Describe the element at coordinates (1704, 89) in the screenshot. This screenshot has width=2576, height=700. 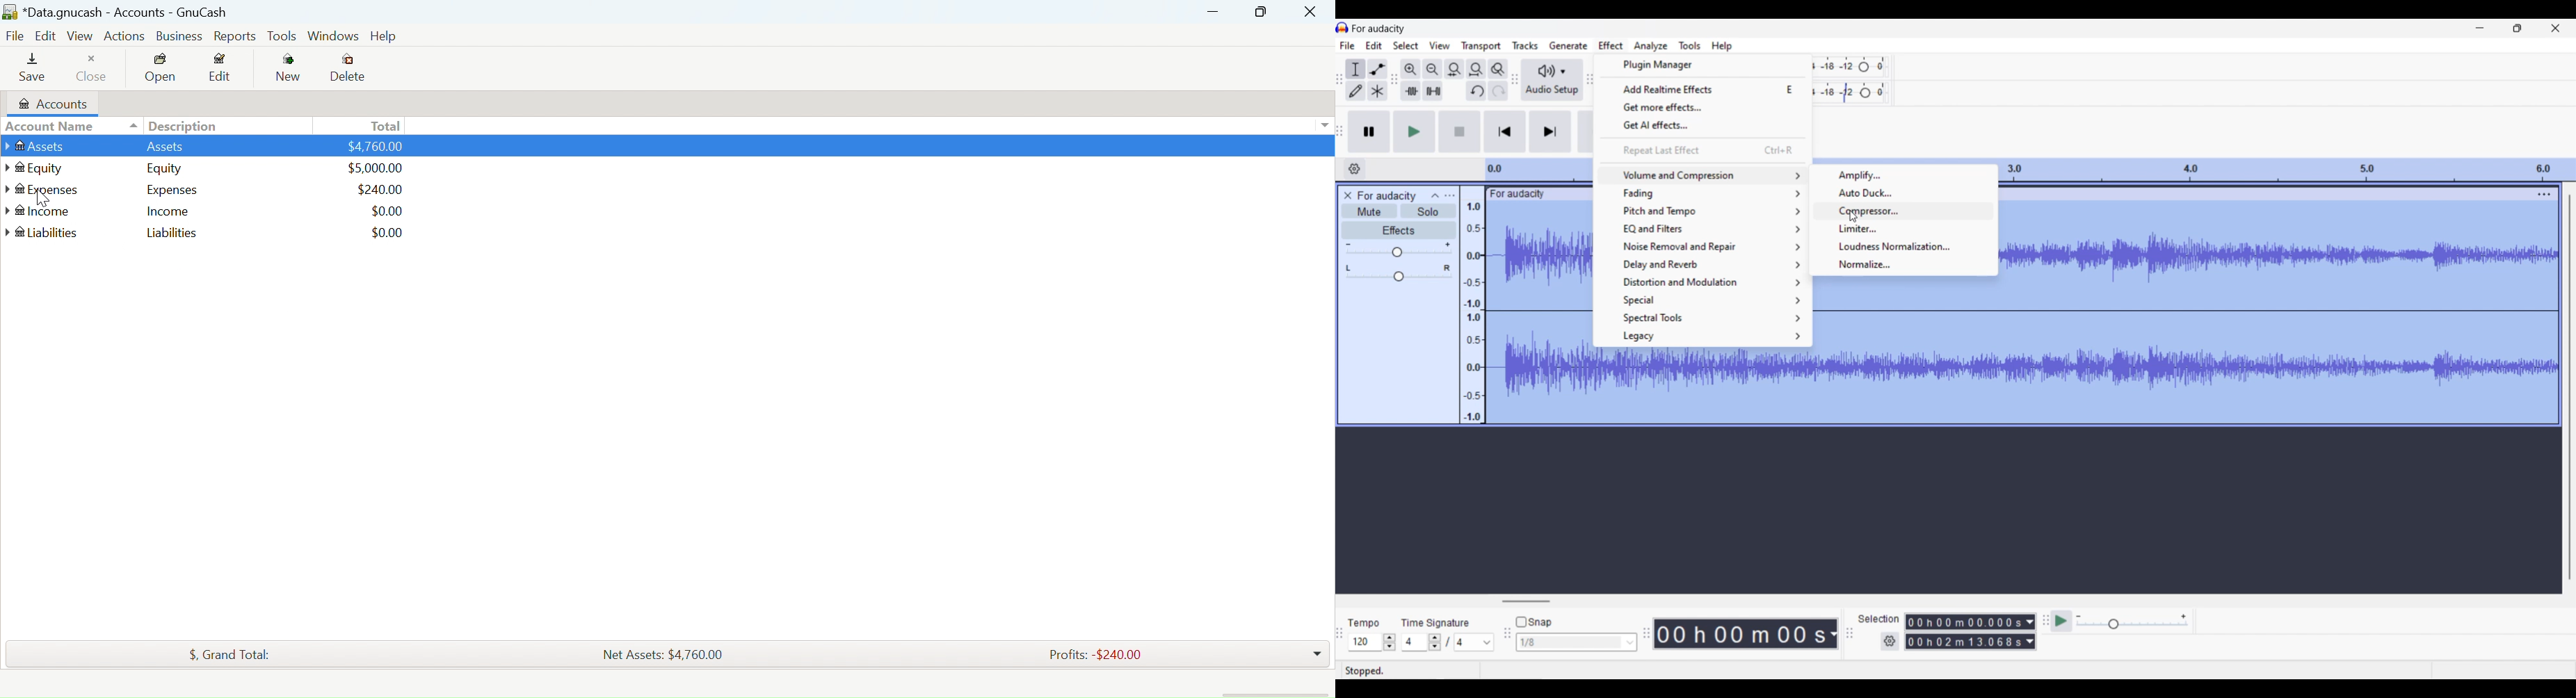
I see `Add realtime effects` at that location.